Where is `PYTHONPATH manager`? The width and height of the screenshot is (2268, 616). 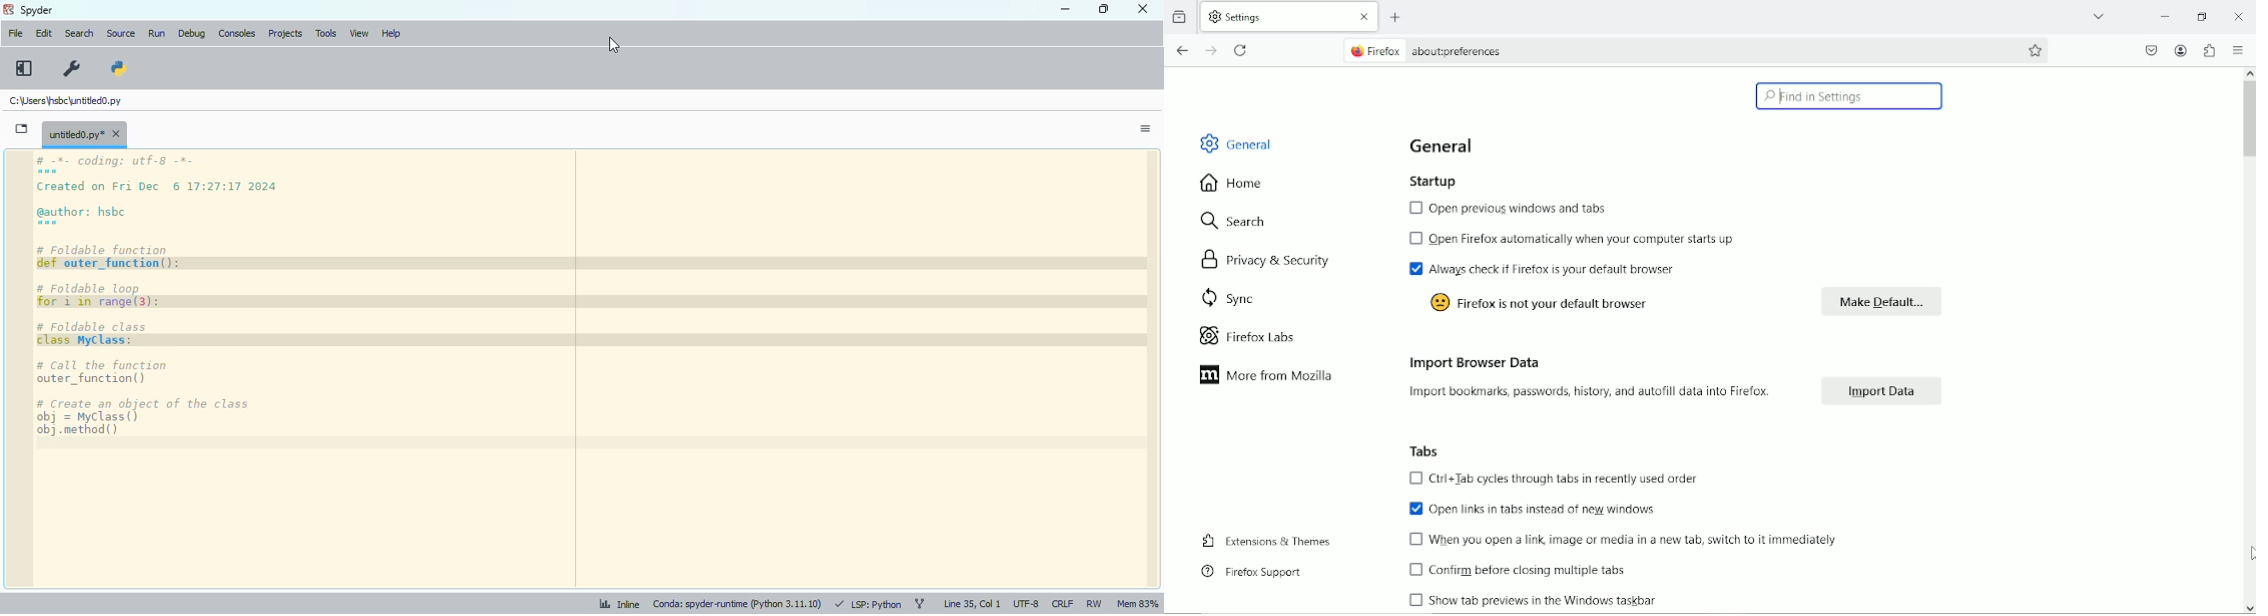
PYTHONPATH manager is located at coordinates (119, 68).